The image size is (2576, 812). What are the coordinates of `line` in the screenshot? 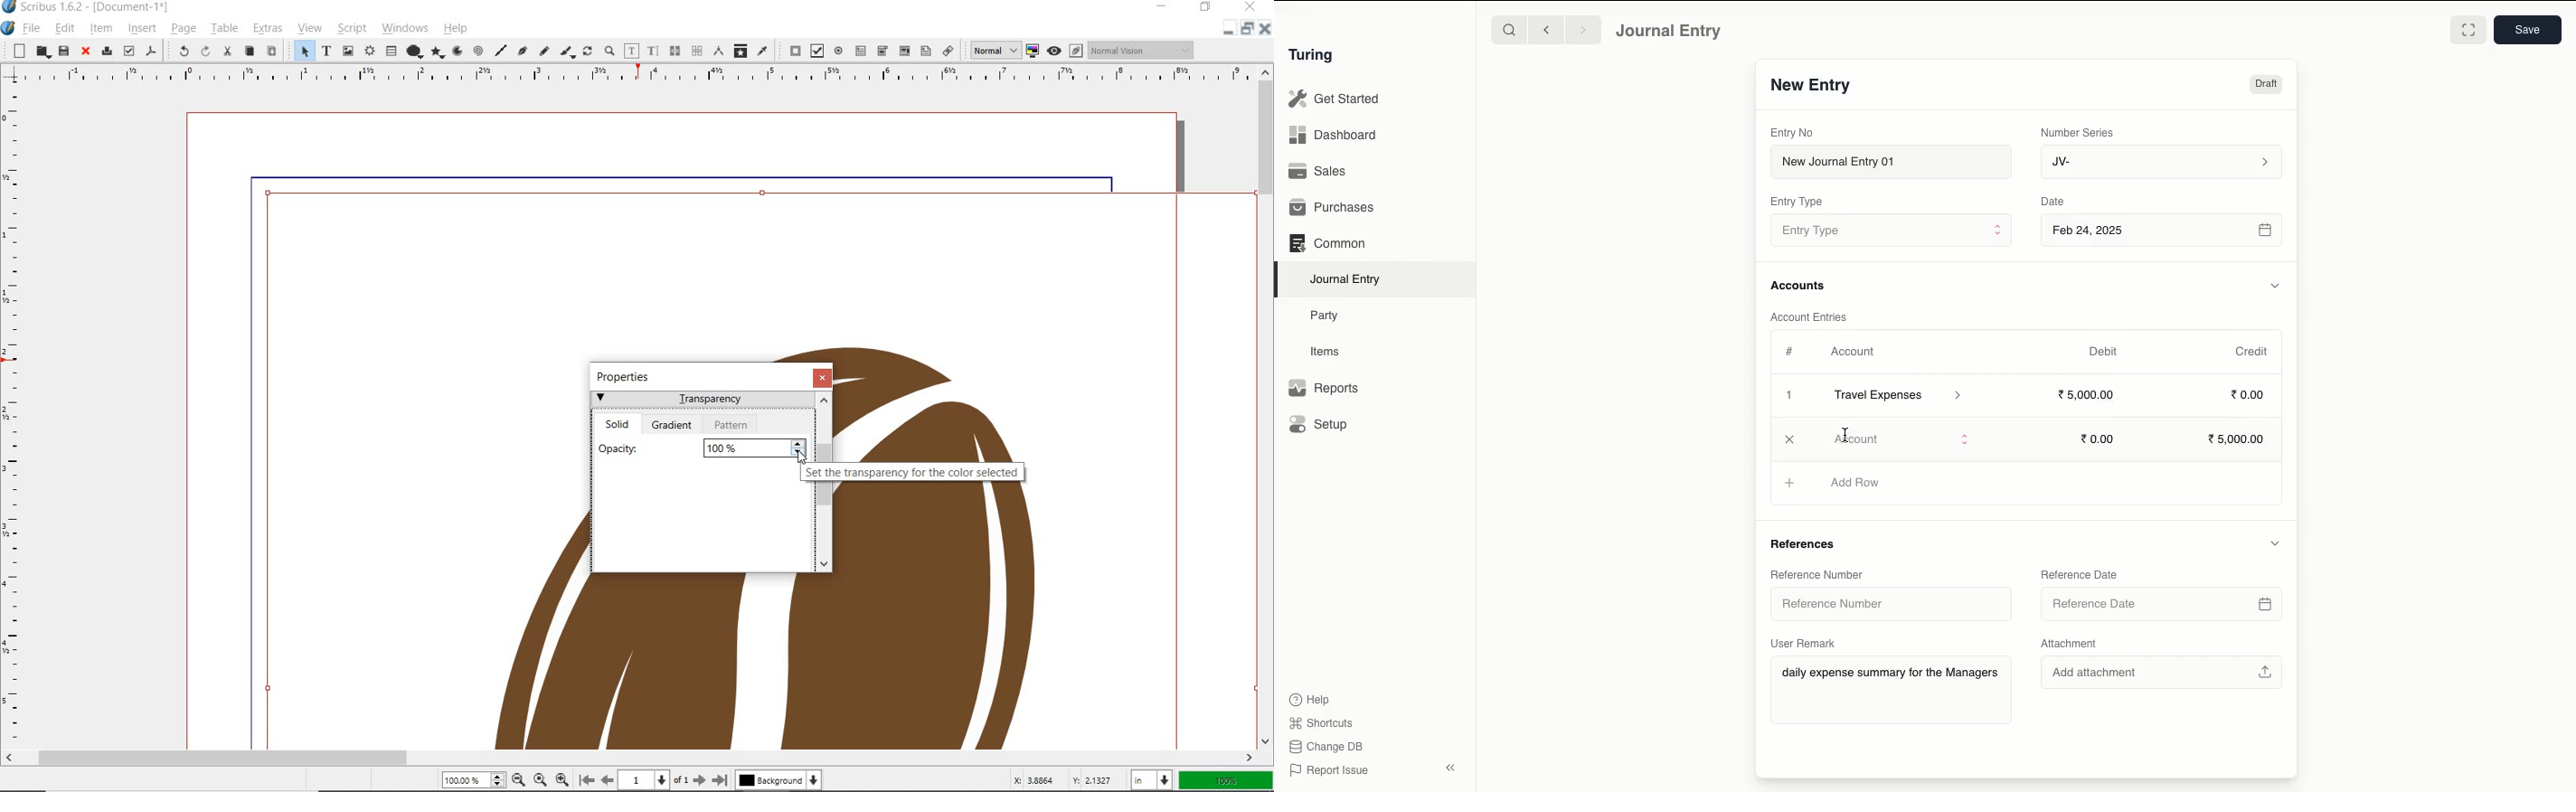 It's located at (500, 52).